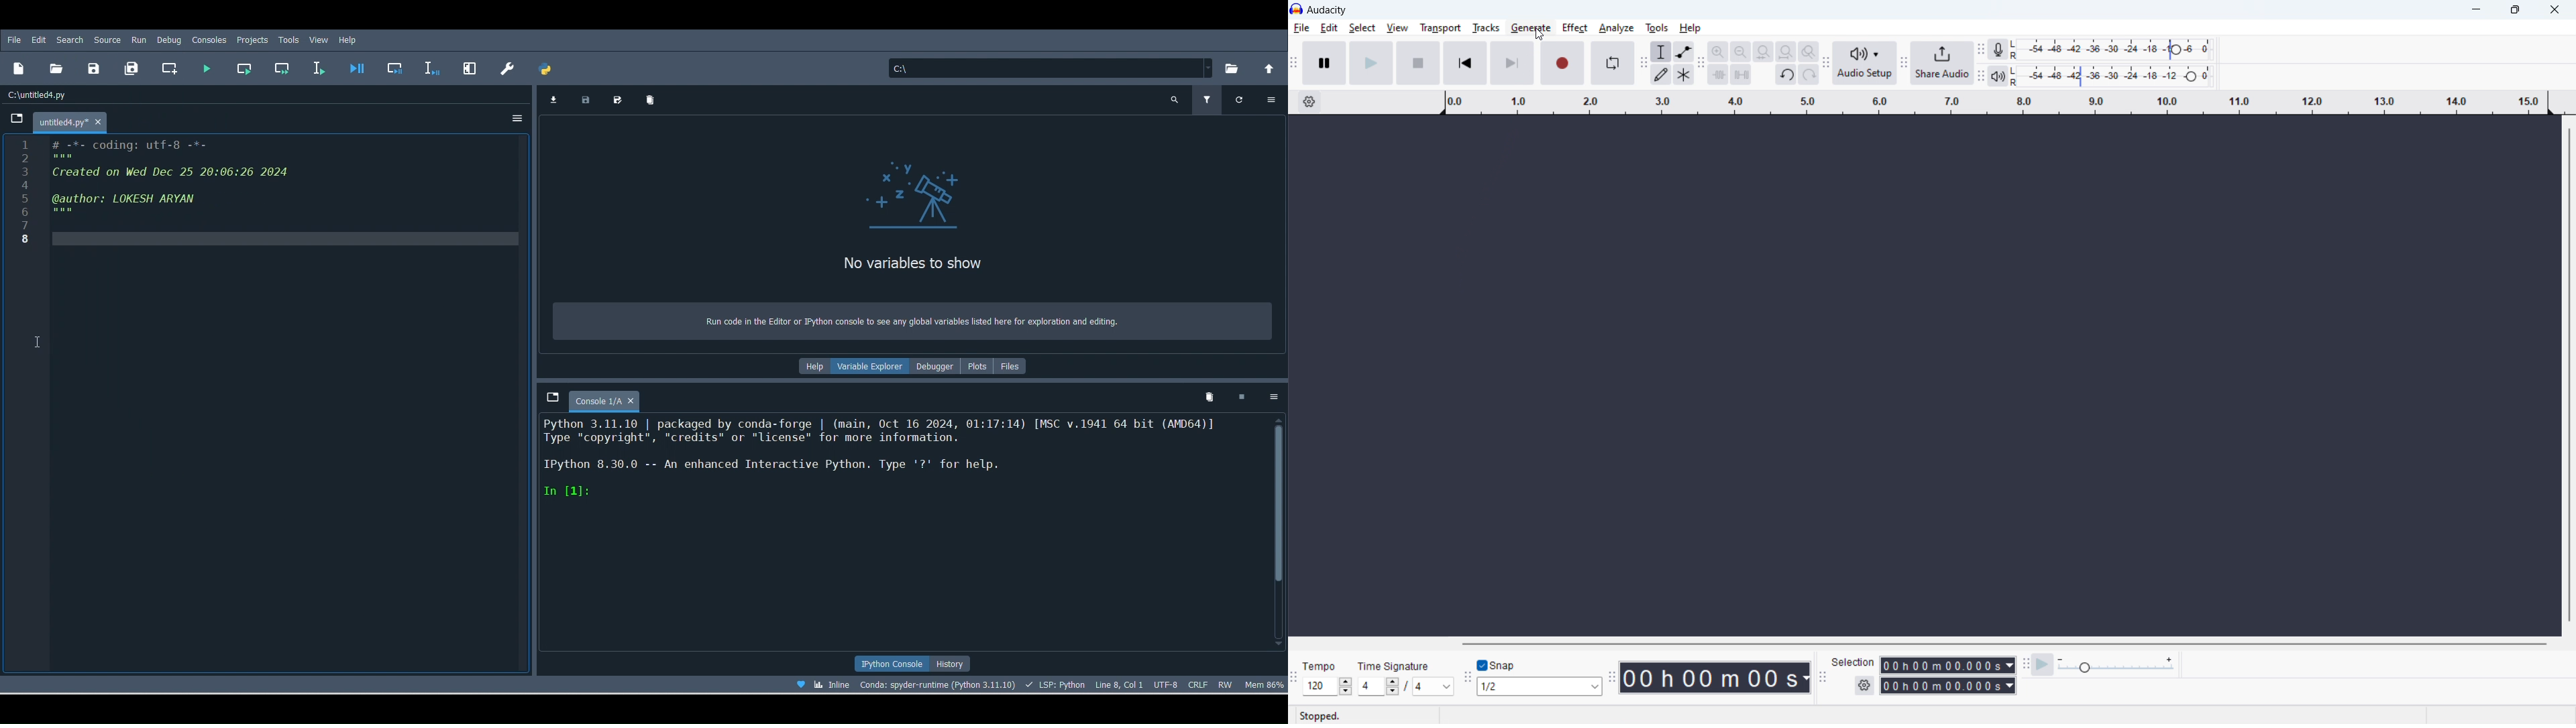 The width and height of the screenshot is (2576, 728). I want to click on file, so click(1301, 27).